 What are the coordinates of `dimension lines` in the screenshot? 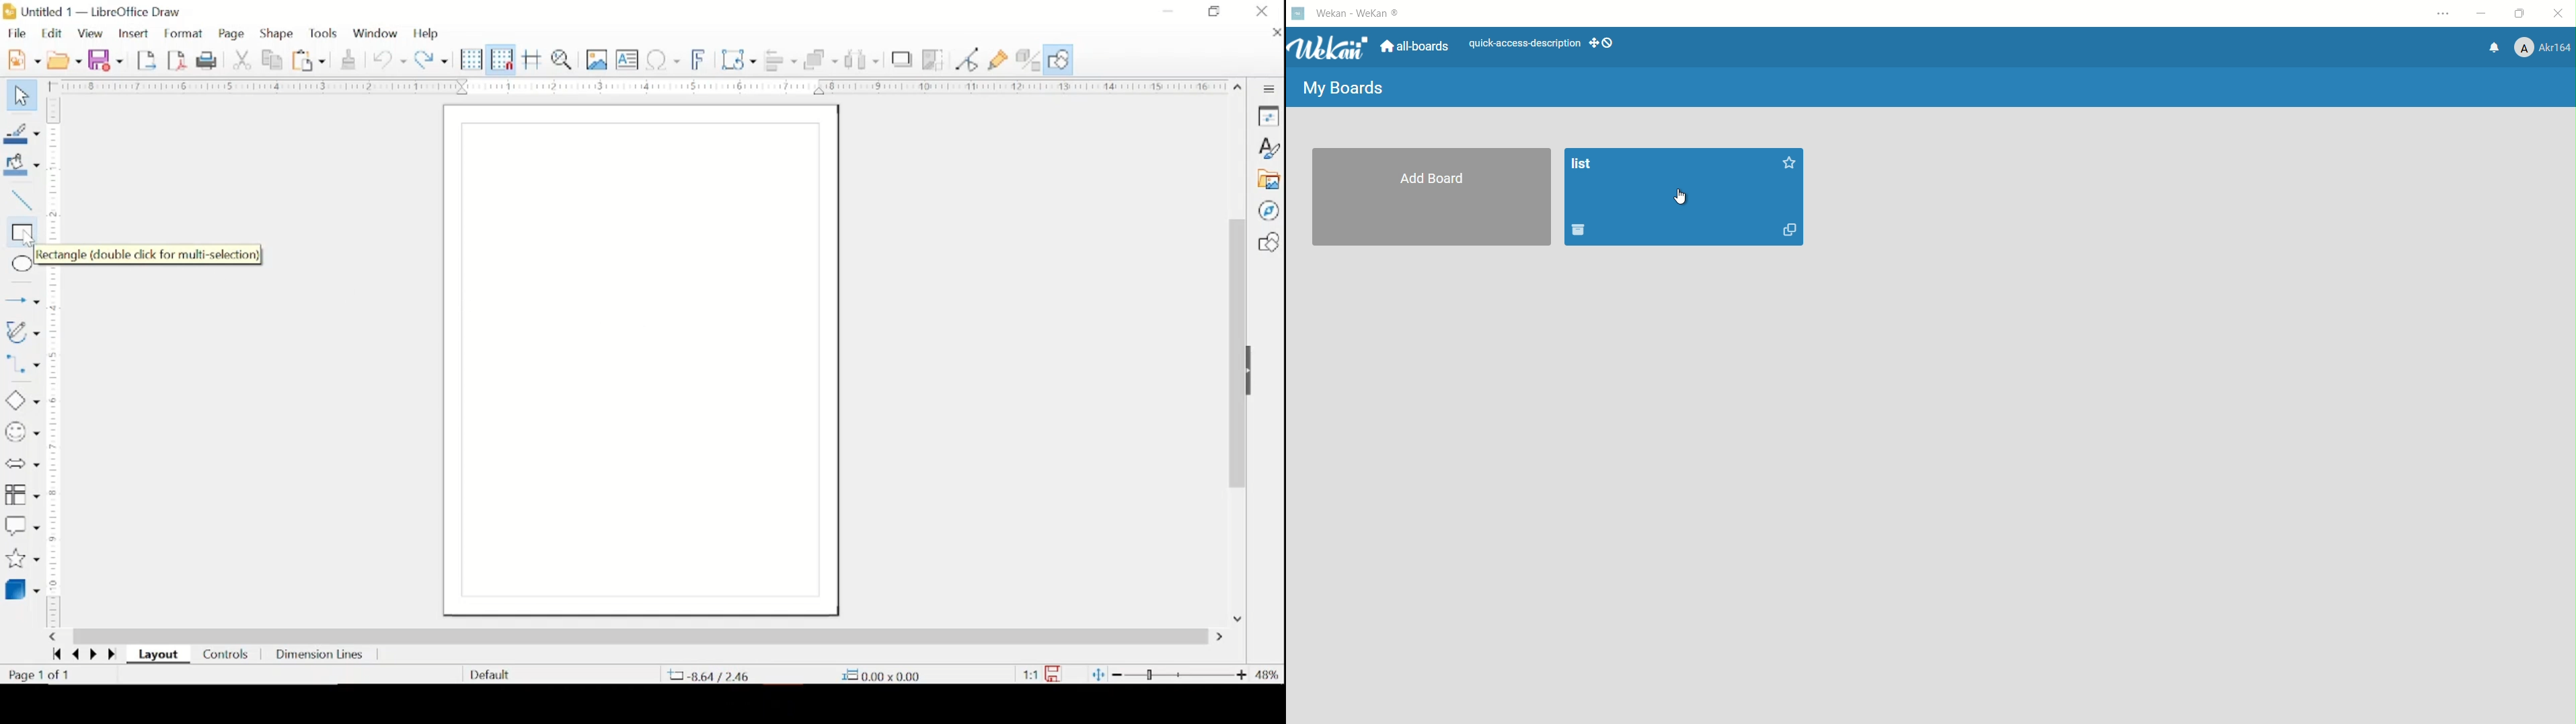 It's located at (321, 656).